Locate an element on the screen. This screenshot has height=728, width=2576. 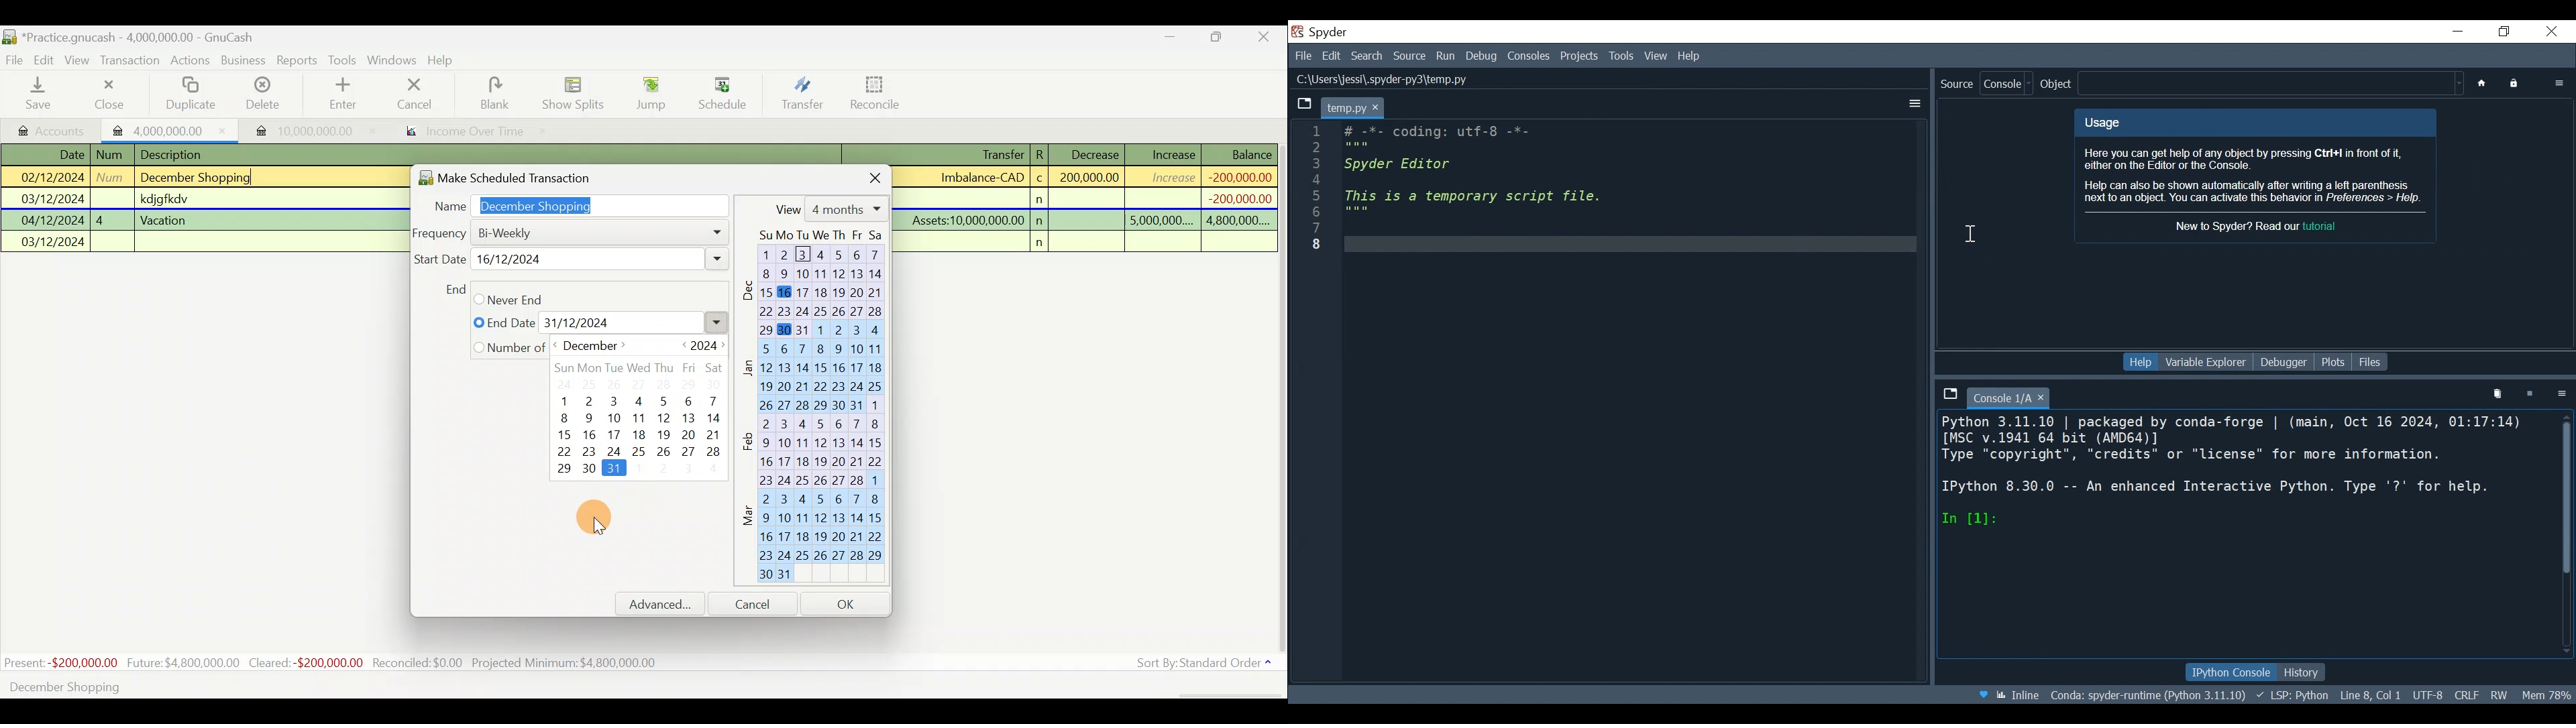
Current tab is located at coordinates (2008, 398).